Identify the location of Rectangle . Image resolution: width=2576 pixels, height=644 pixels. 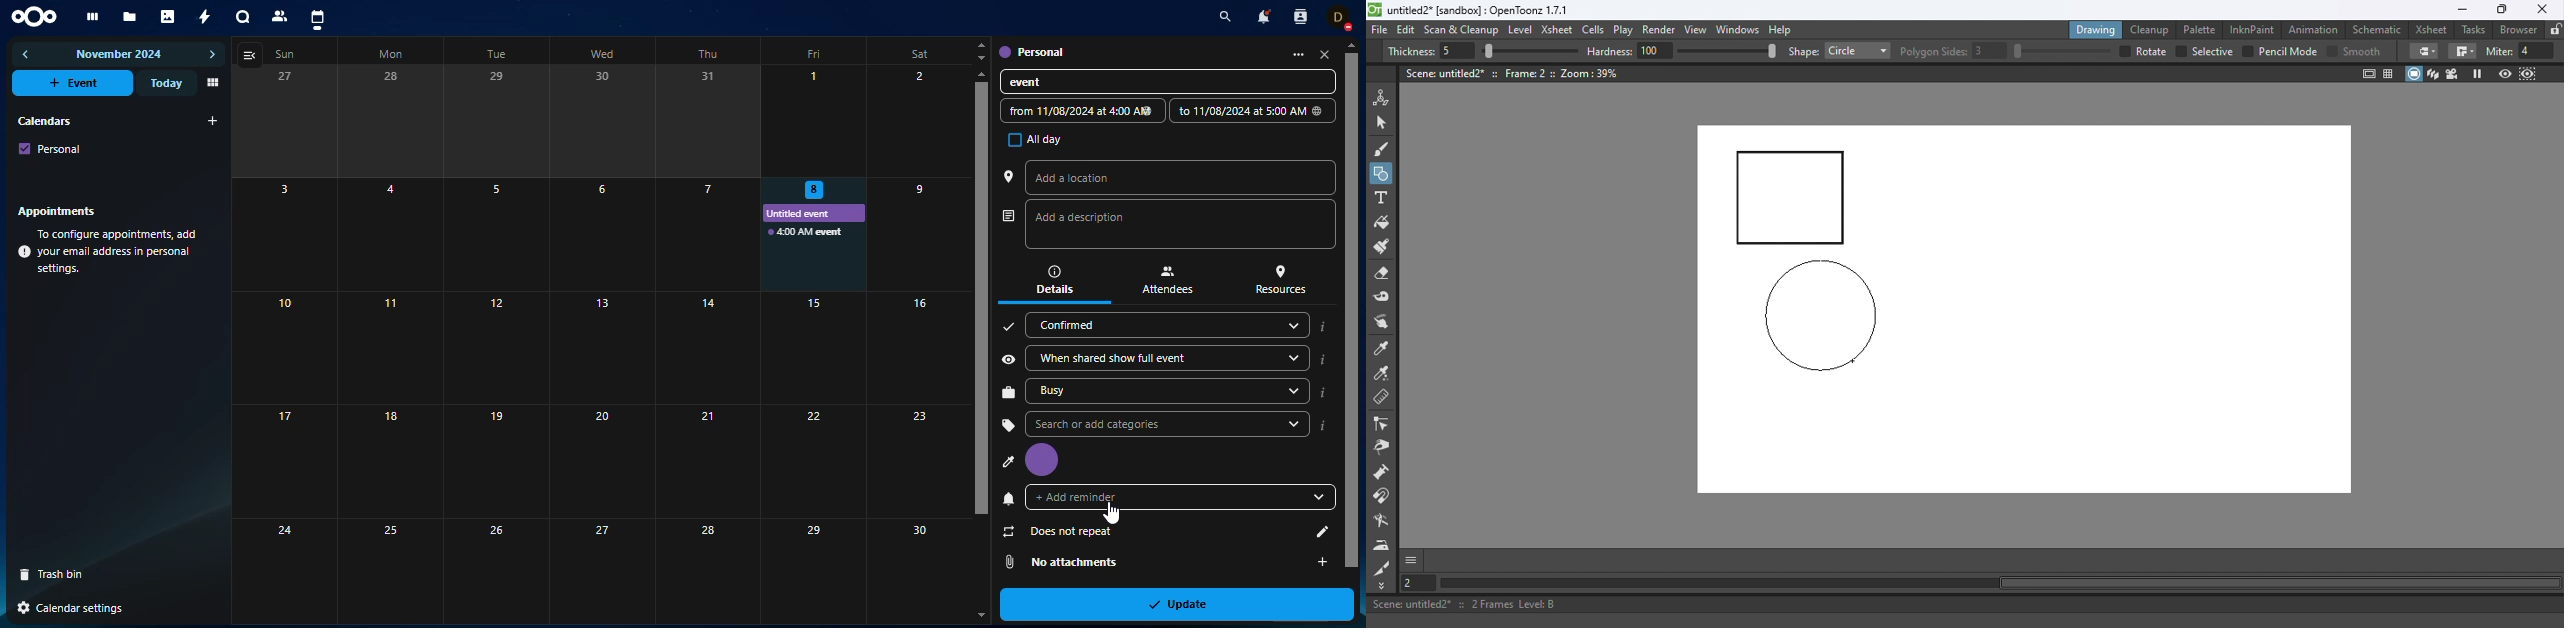
(1857, 51).